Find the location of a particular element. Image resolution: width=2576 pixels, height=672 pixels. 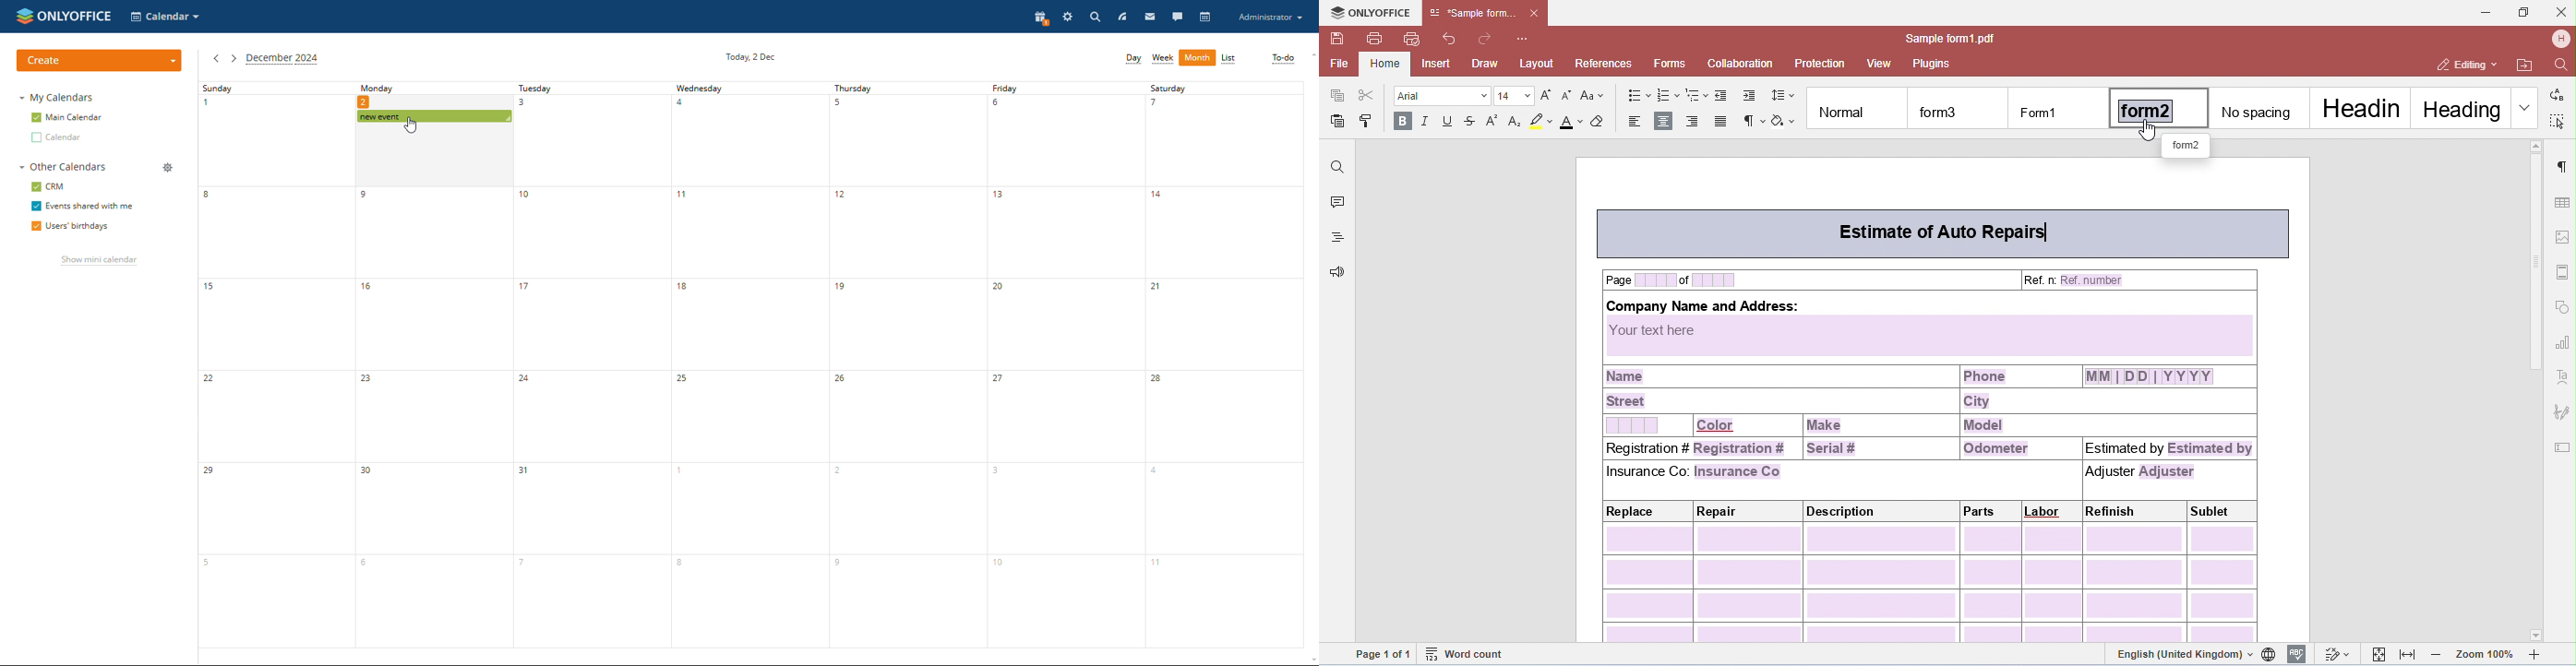

feed is located at coordinates (1123, 18).